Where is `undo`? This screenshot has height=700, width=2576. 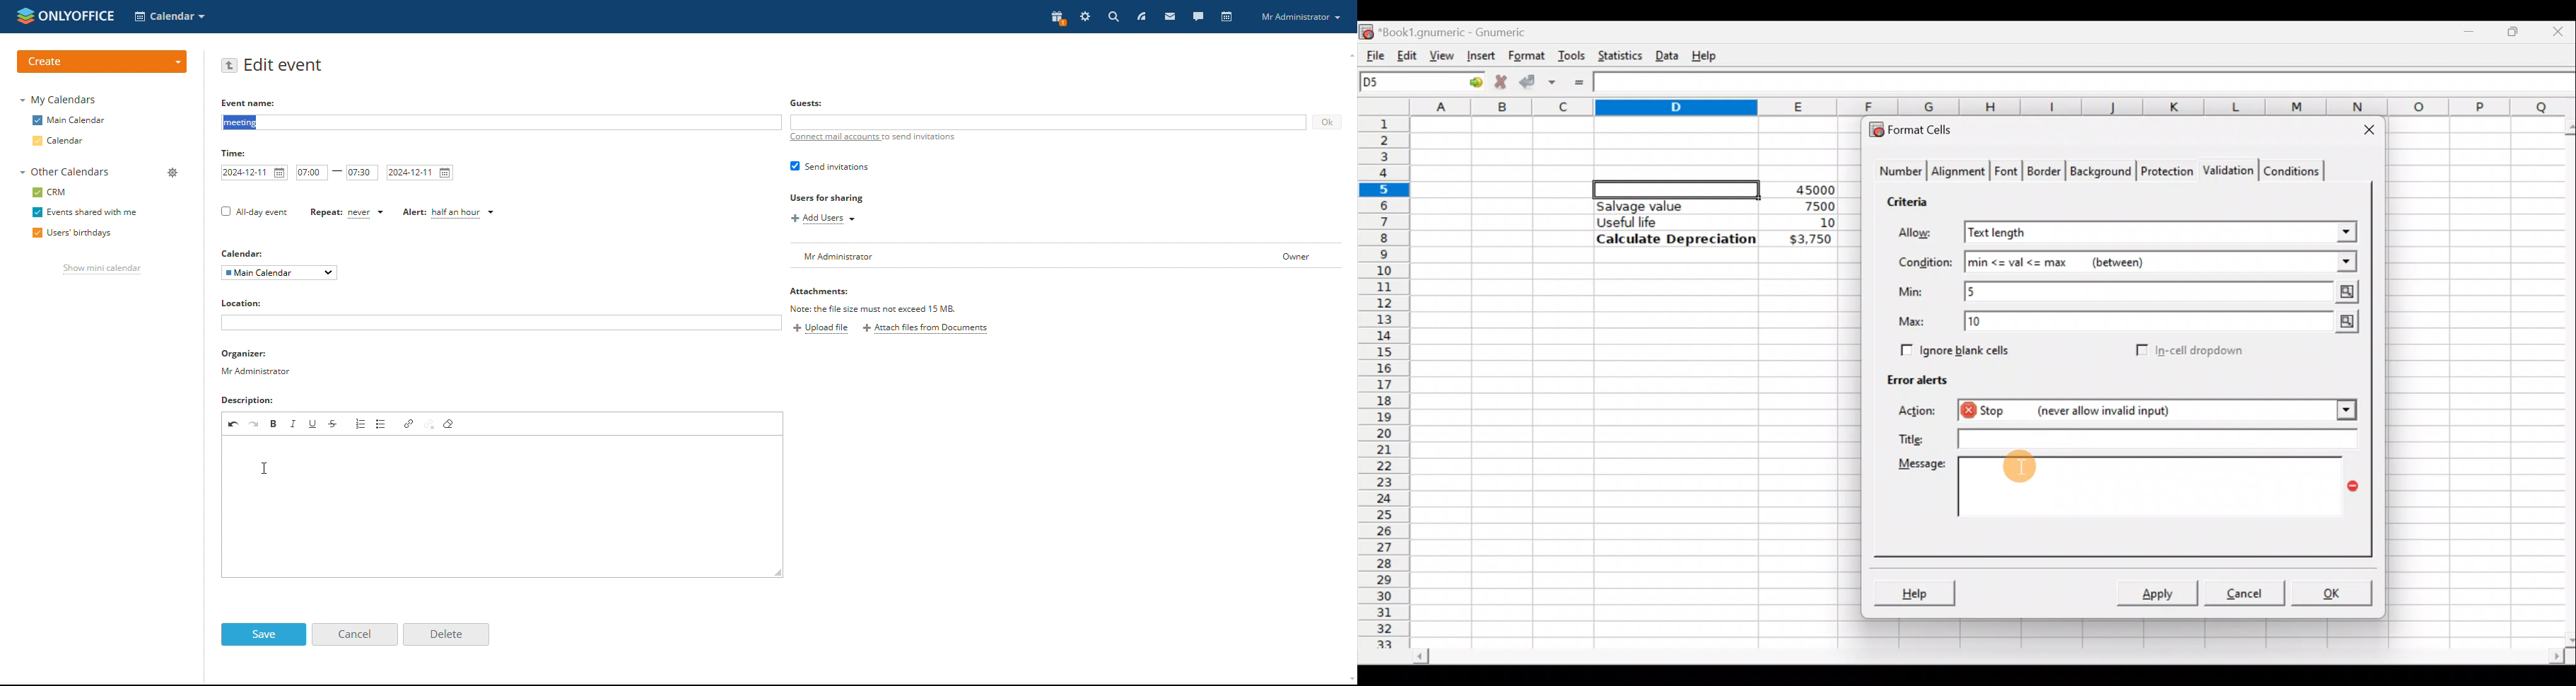 undo is located at coordinates (234, 423).